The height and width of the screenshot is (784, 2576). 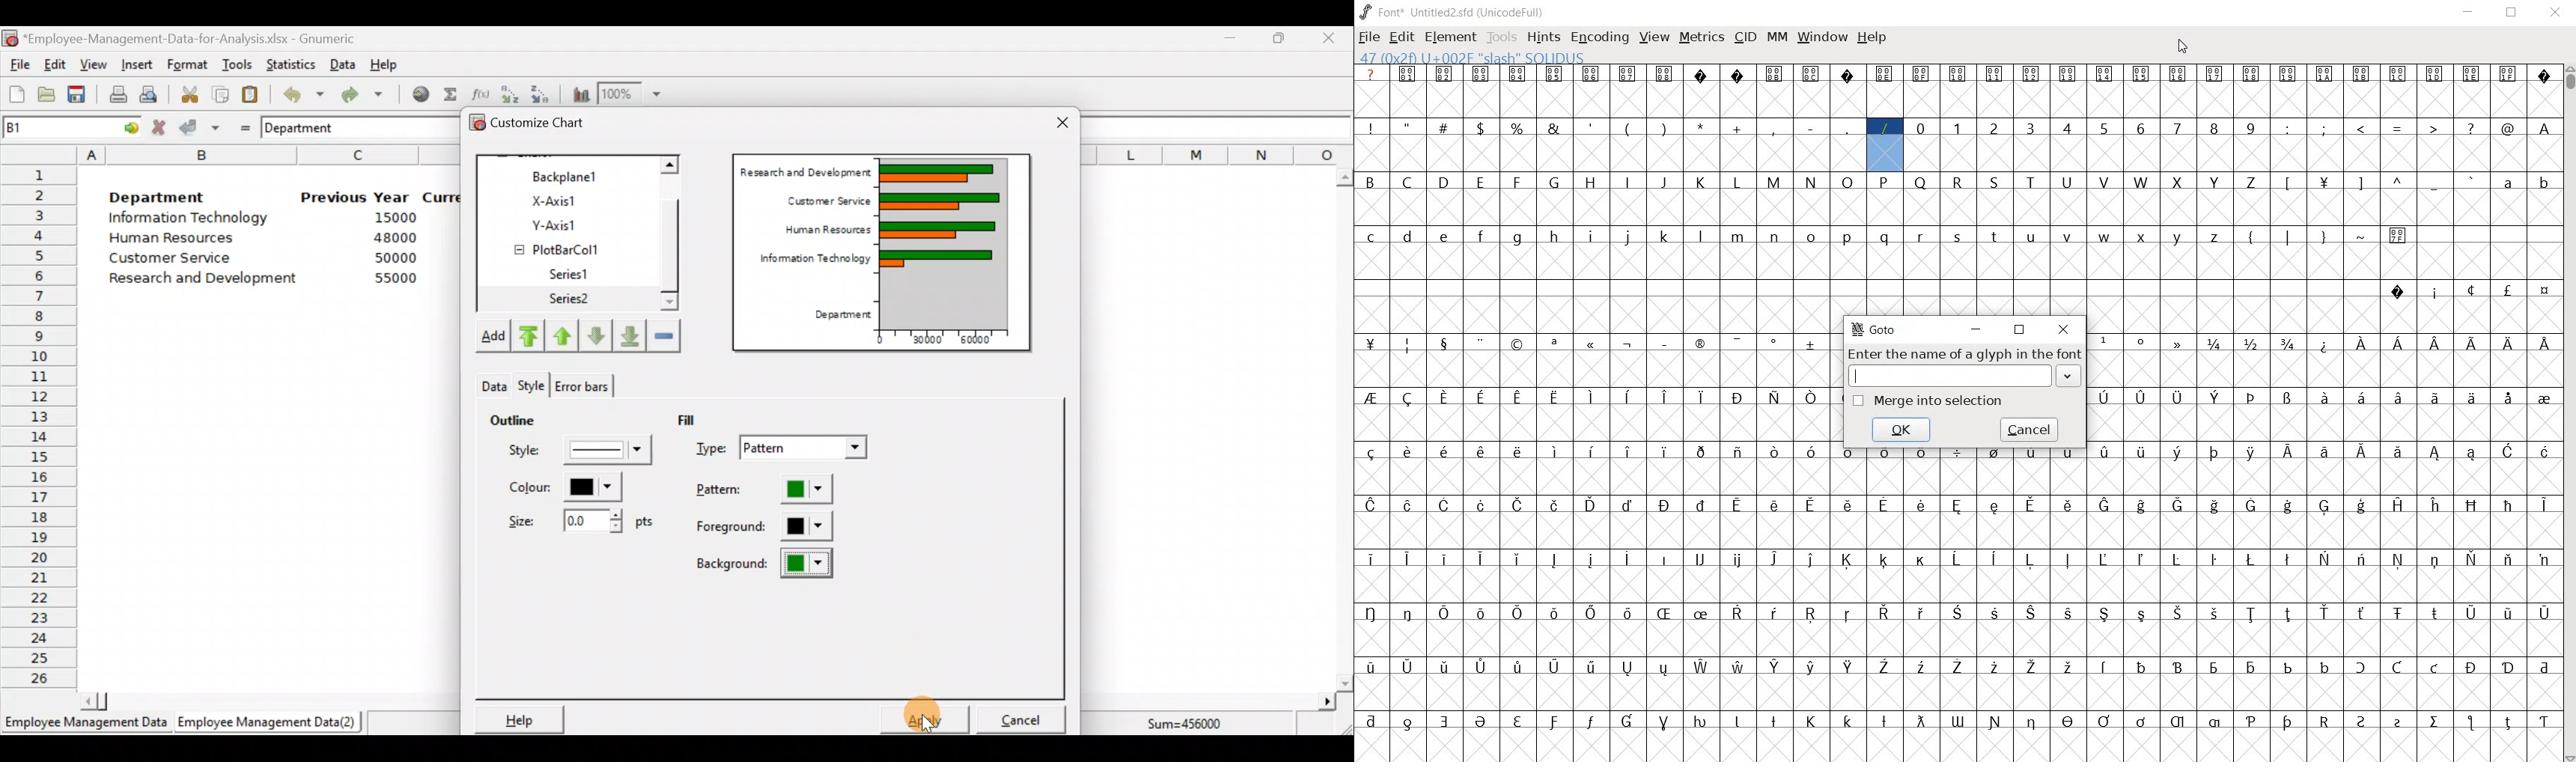 What do you see at coordinates (2435, 722) in the screenshot?
I see `glyph` at bounding box center [2435, 722].